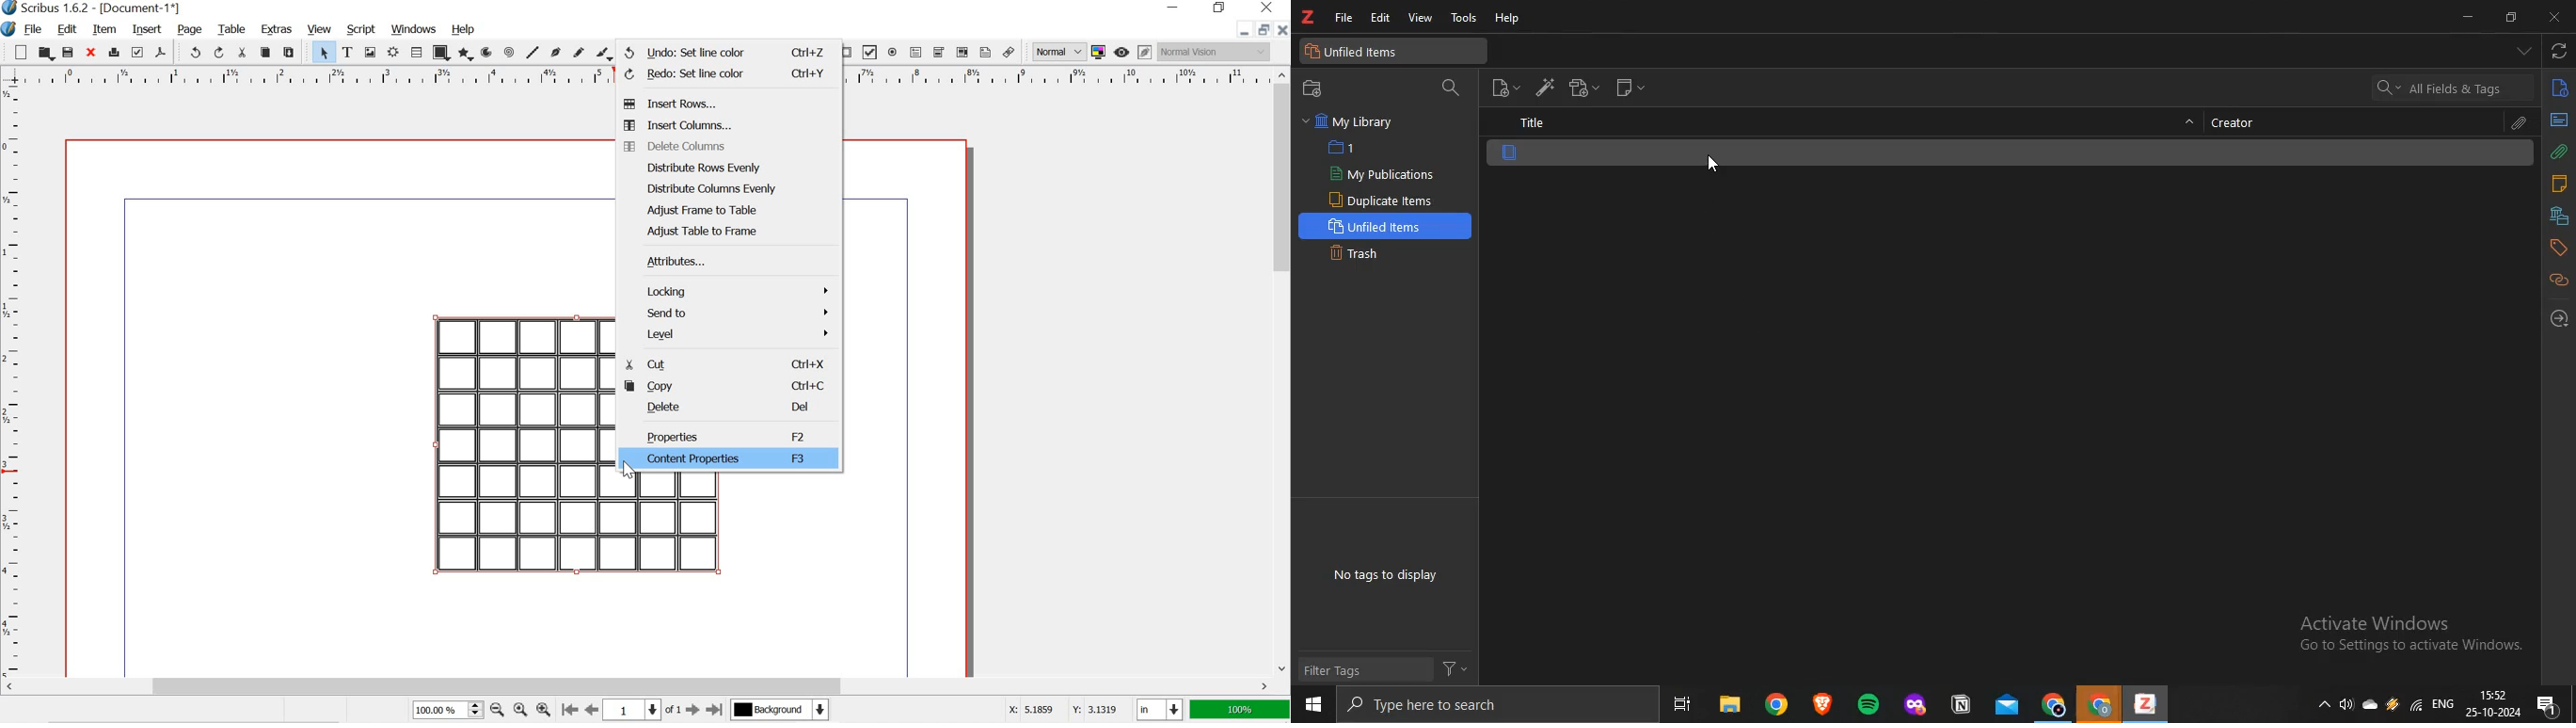 This screenshot has height=728, width=2576. Describe the element at coordinates (1917, 705) in the screenshot. I see `application` at that location.